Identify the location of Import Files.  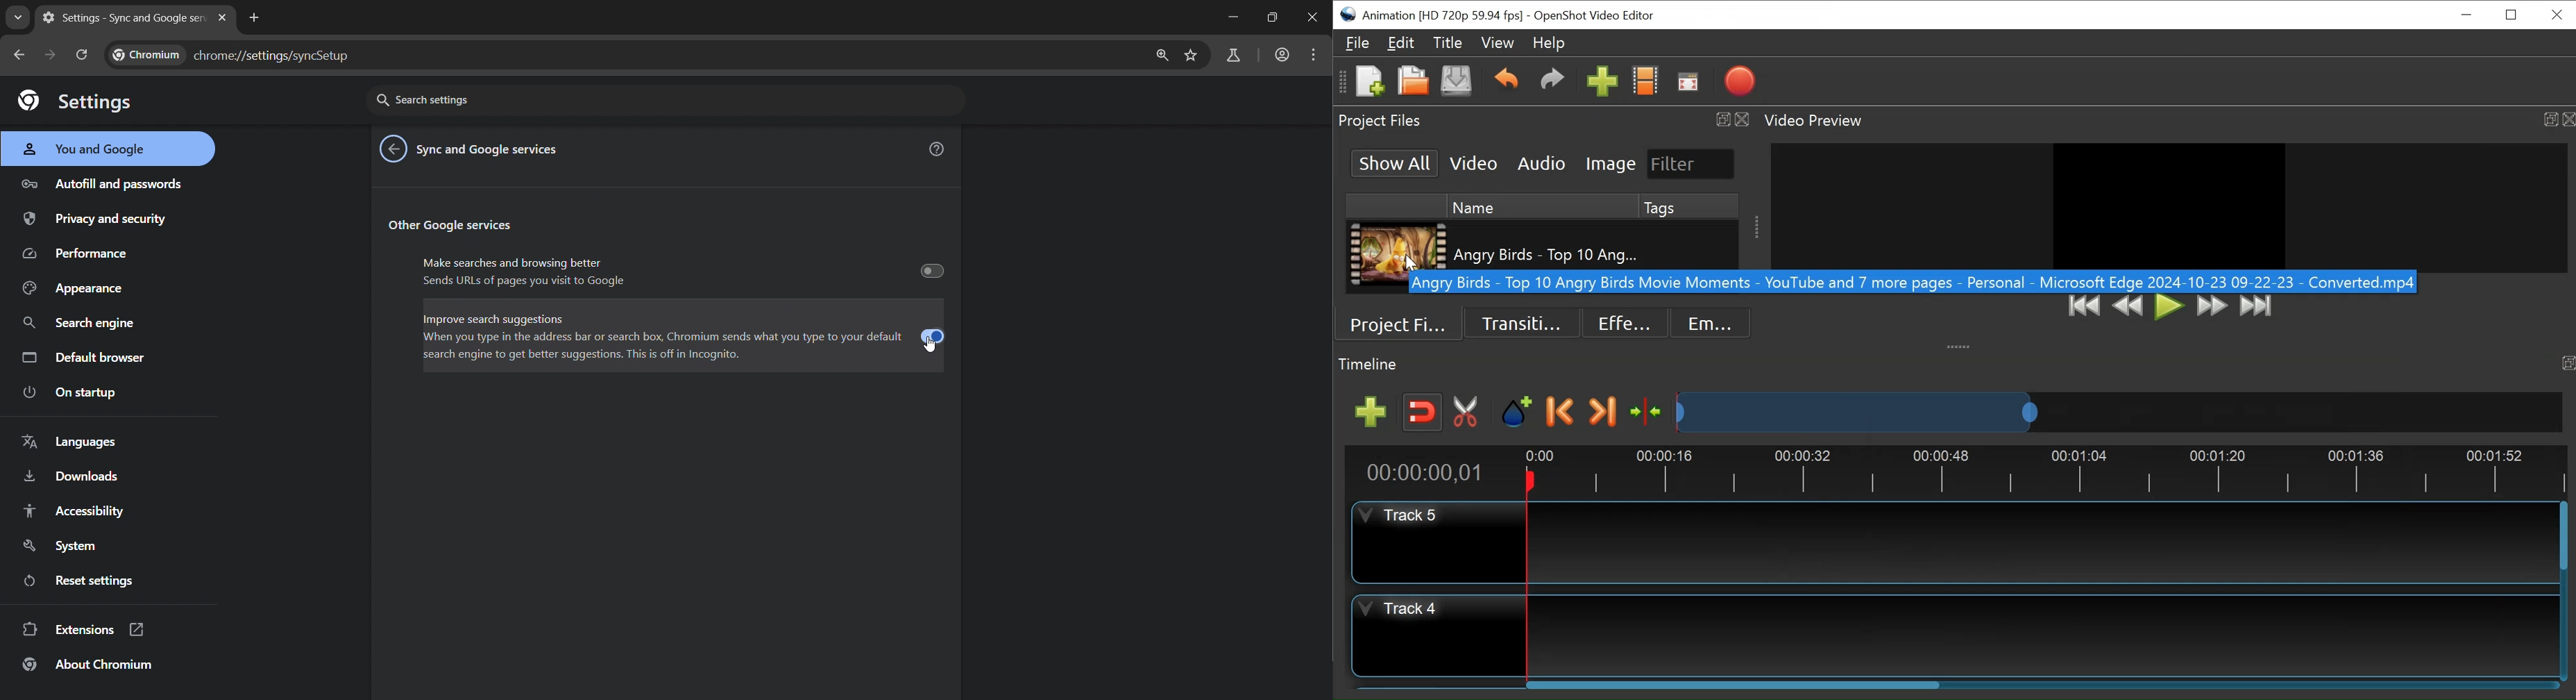
(1601, 80).